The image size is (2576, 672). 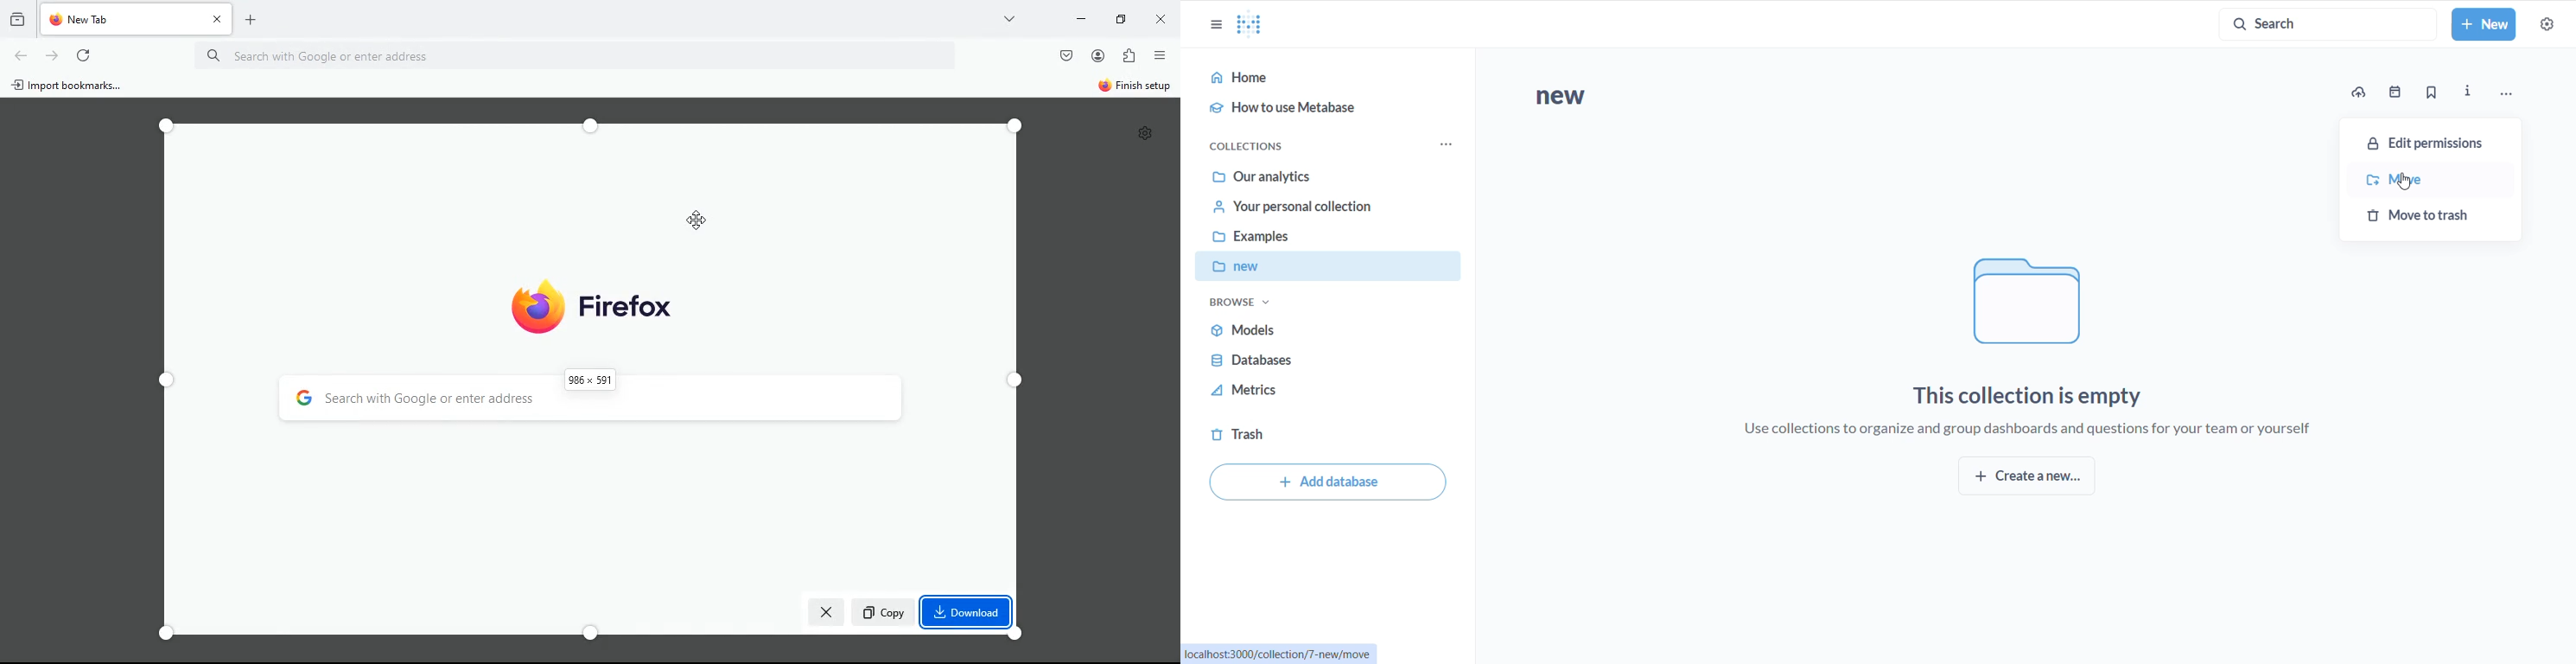 What do you see at coordinates (1065, 57) in the screenshot?
I see `pocket` at bounding box center [1065, 57].